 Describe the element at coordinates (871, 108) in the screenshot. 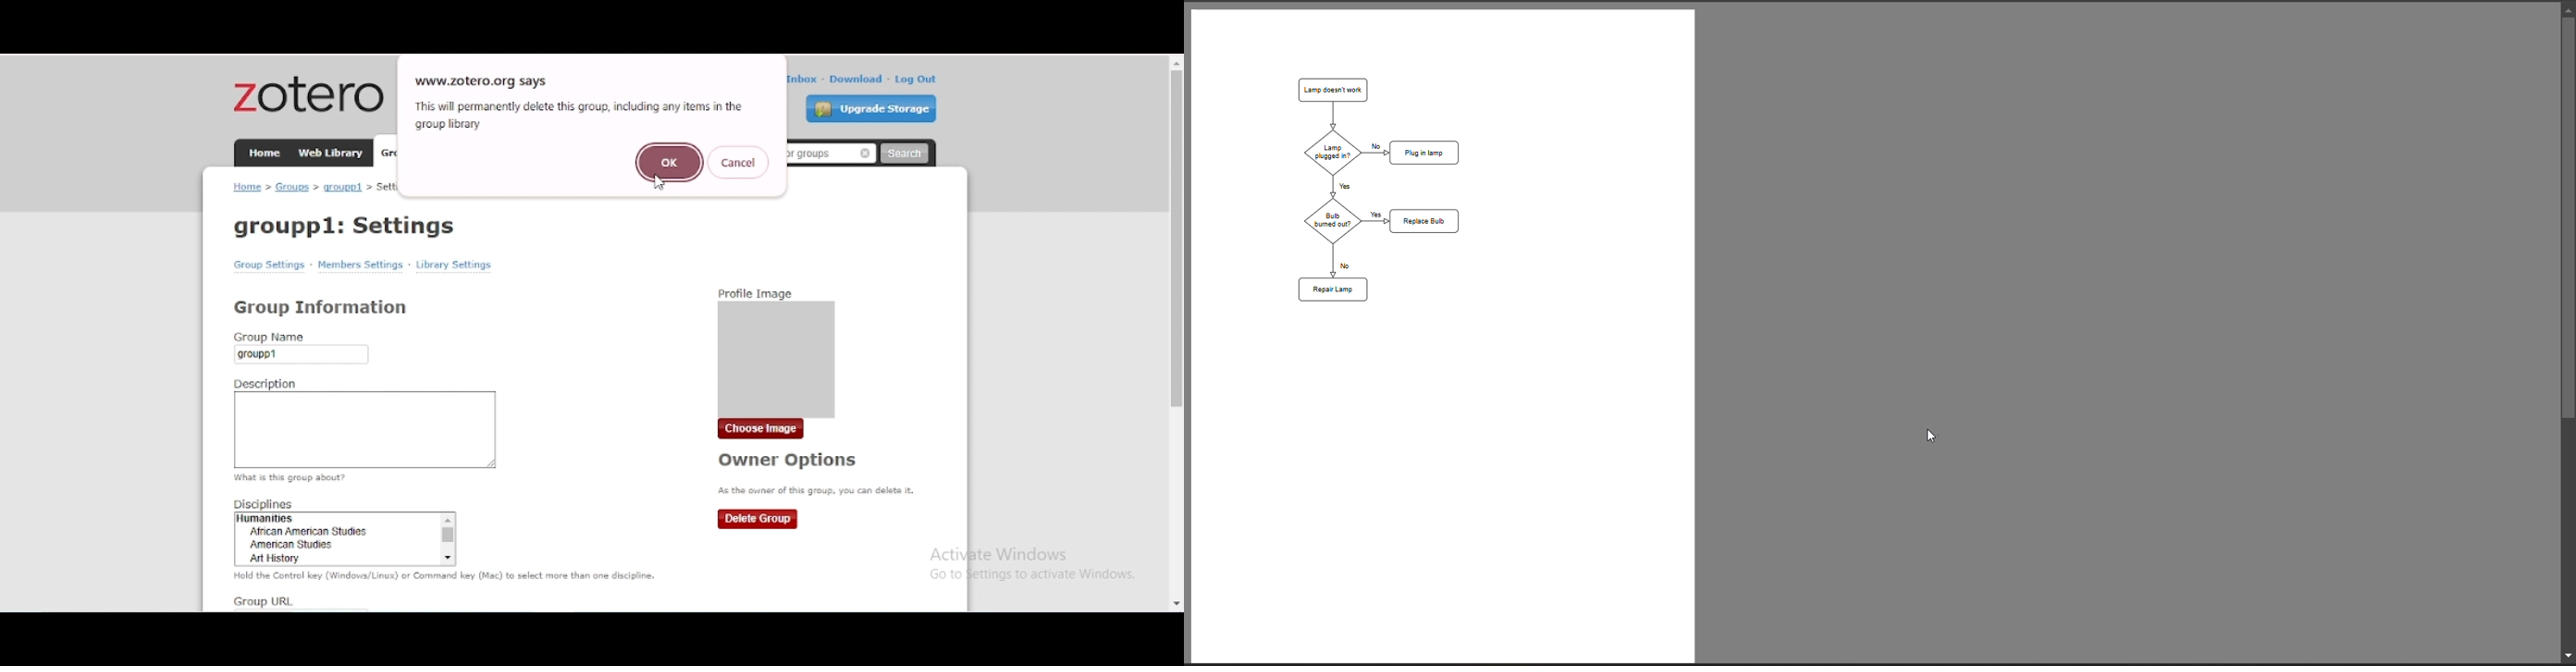

I see `upgrade storage` at that location.